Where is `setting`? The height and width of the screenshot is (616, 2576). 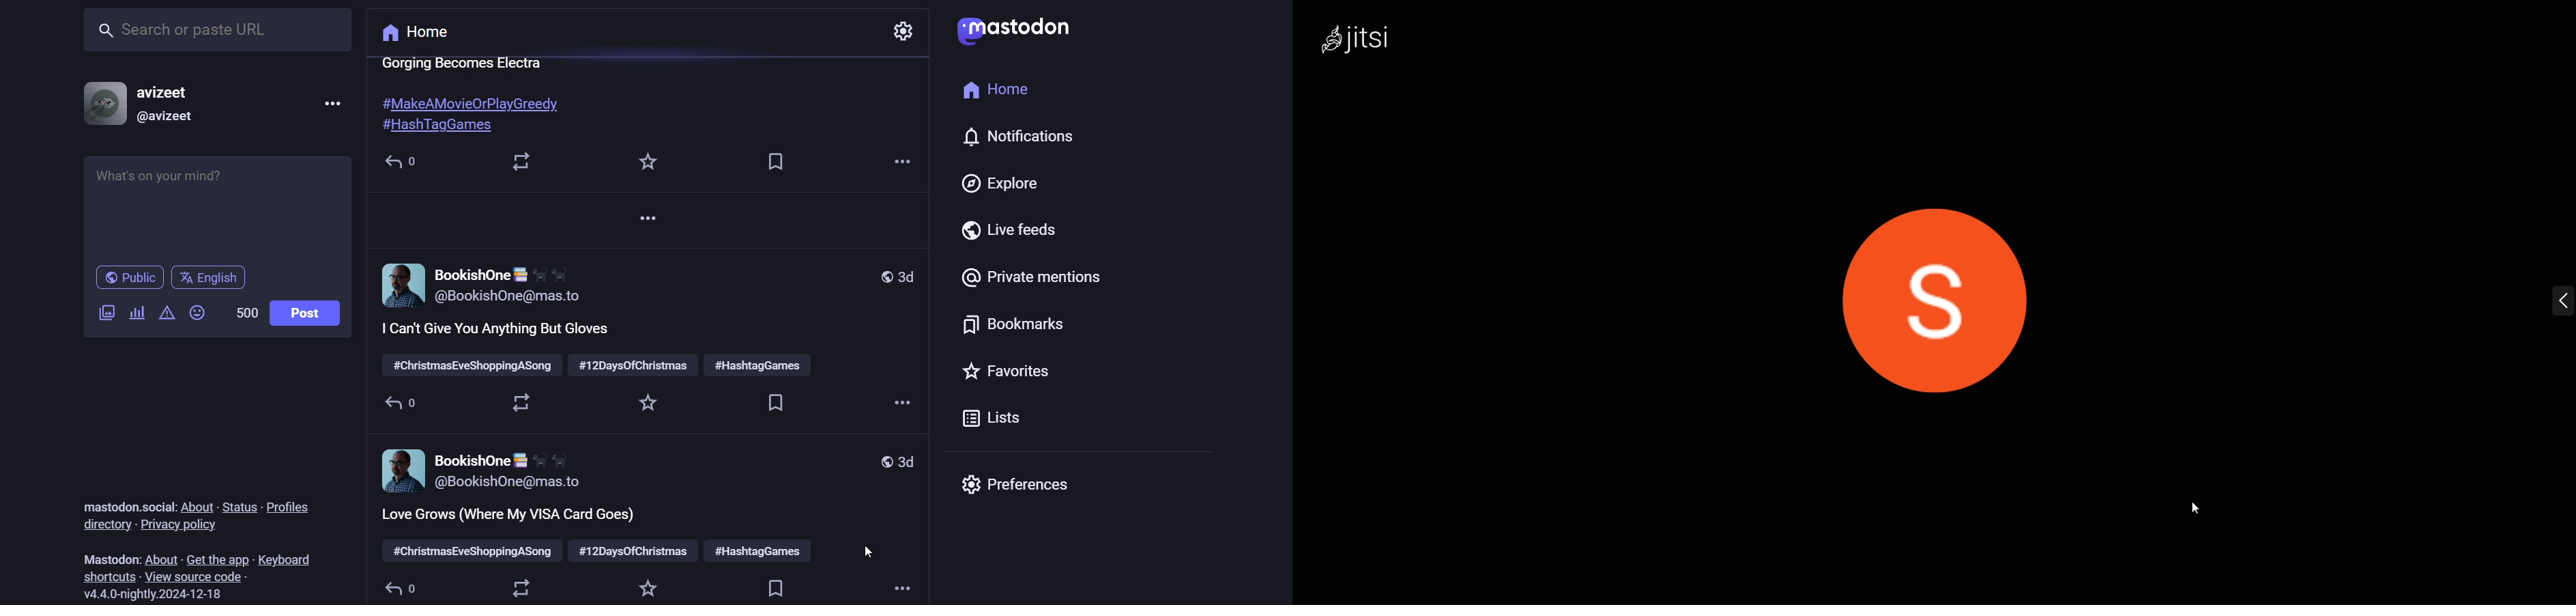 setting is located at coordinates (907, 27).